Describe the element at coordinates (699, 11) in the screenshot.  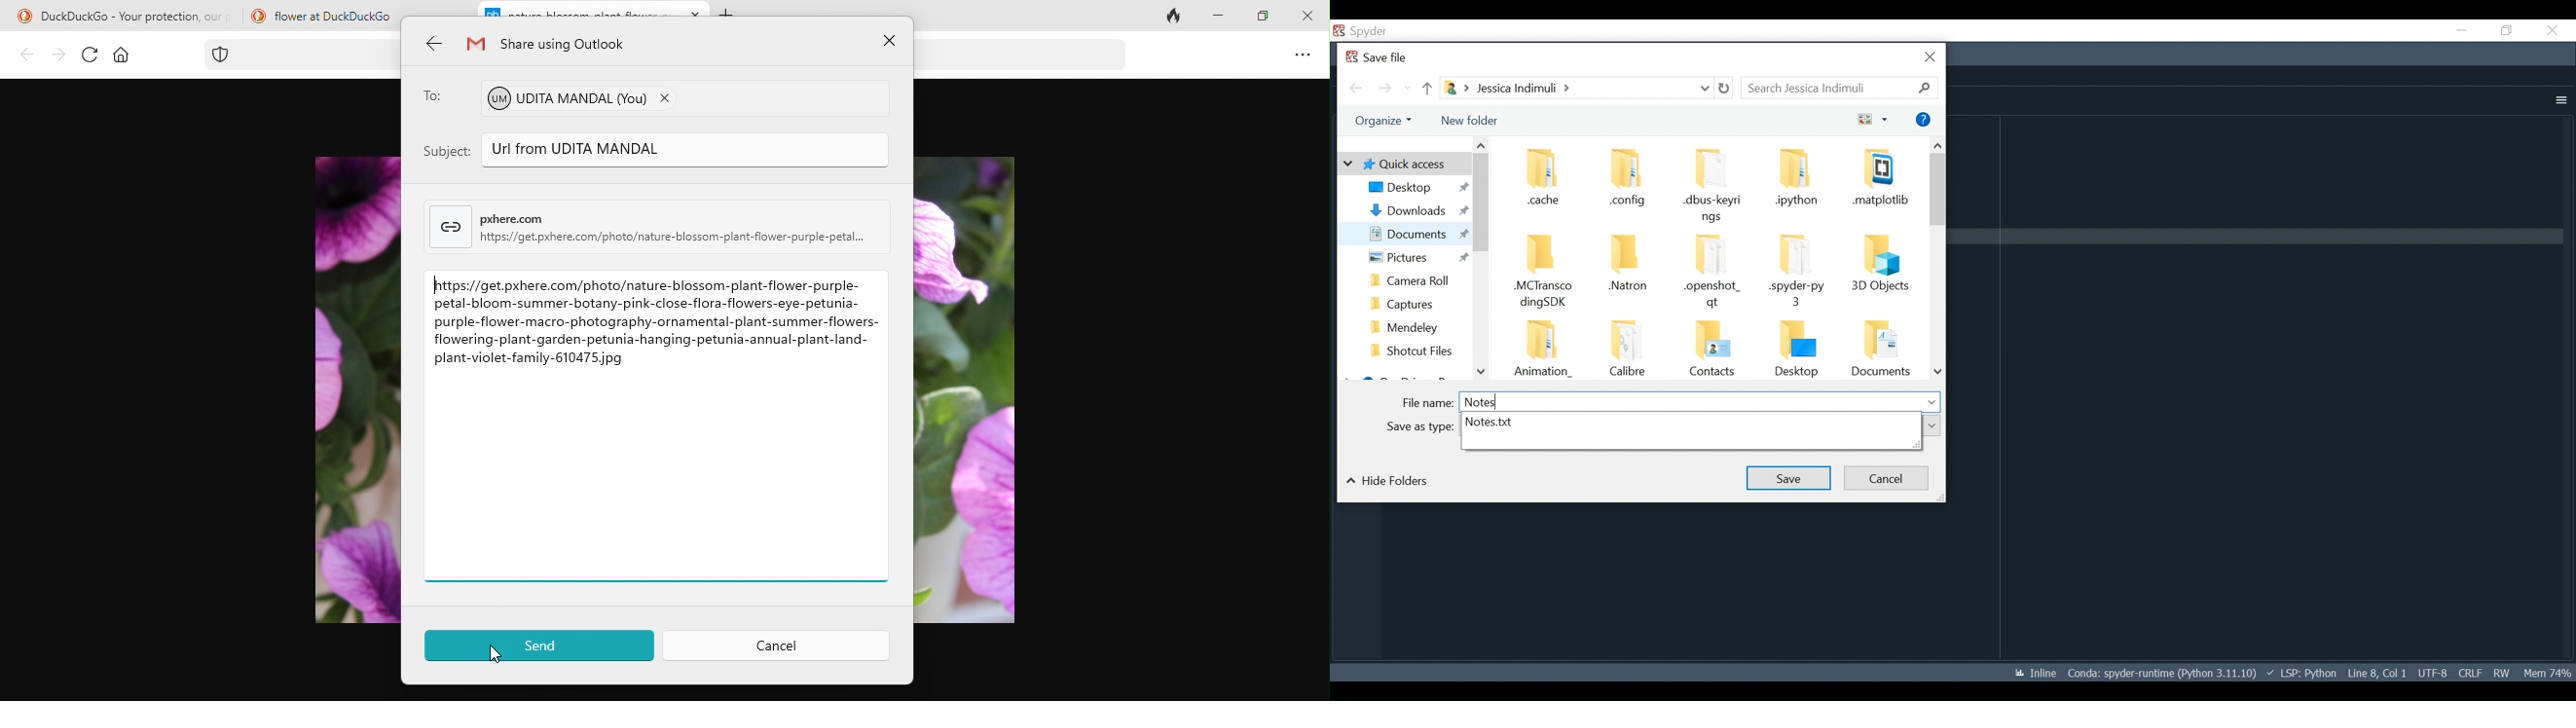
I see `close` at that location.